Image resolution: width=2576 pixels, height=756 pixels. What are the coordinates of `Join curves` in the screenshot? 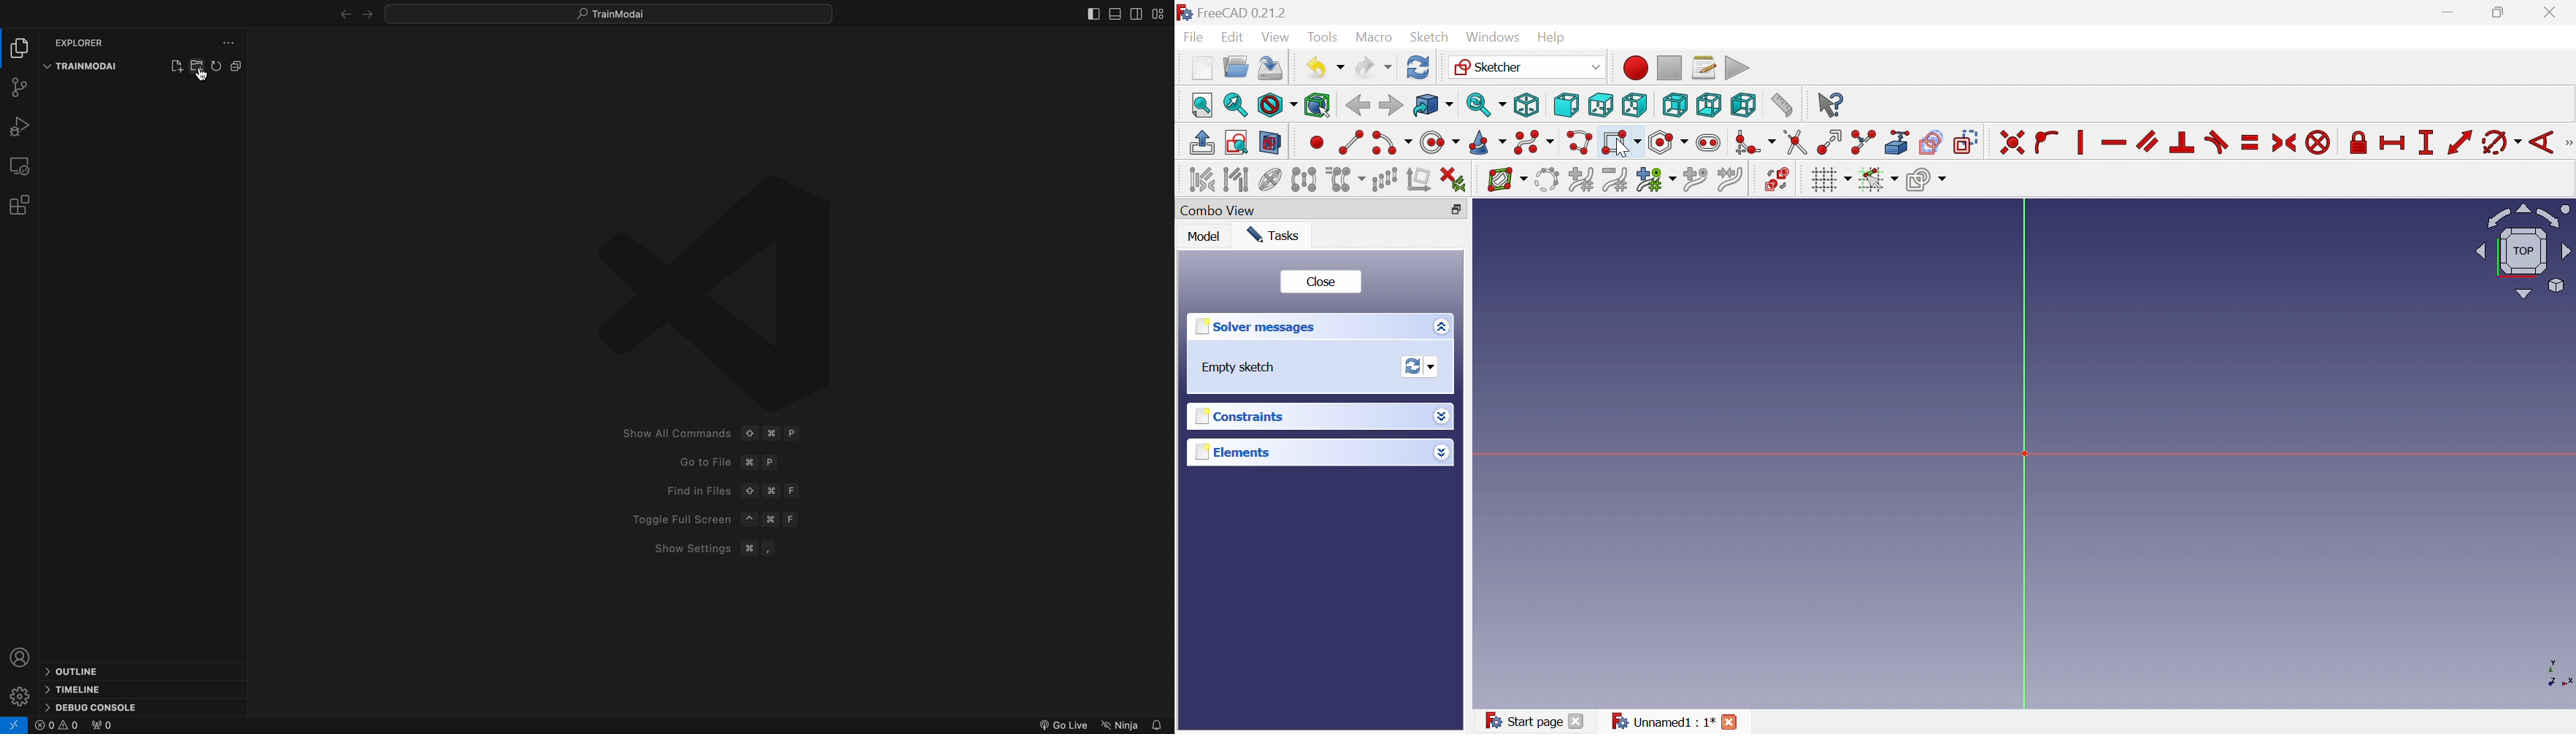 It's located at (1730, 179).